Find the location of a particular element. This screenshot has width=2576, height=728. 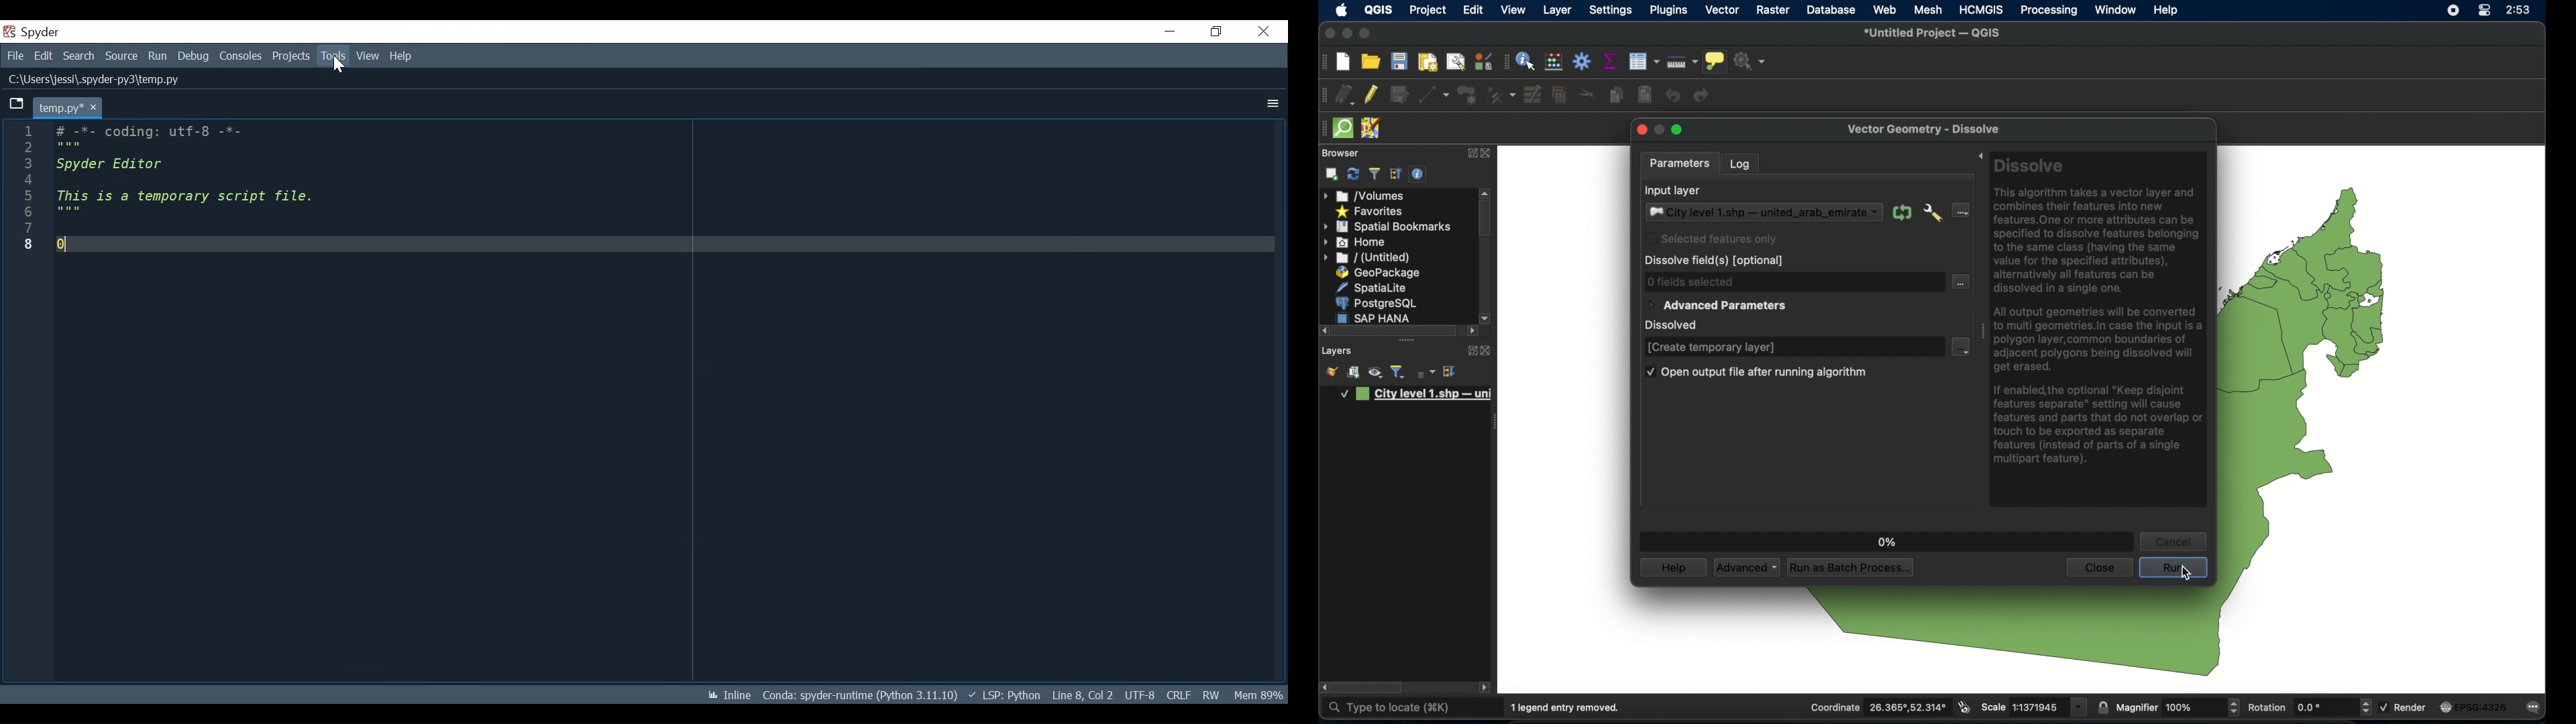

type to locate is located at coordinates (1388, 708).